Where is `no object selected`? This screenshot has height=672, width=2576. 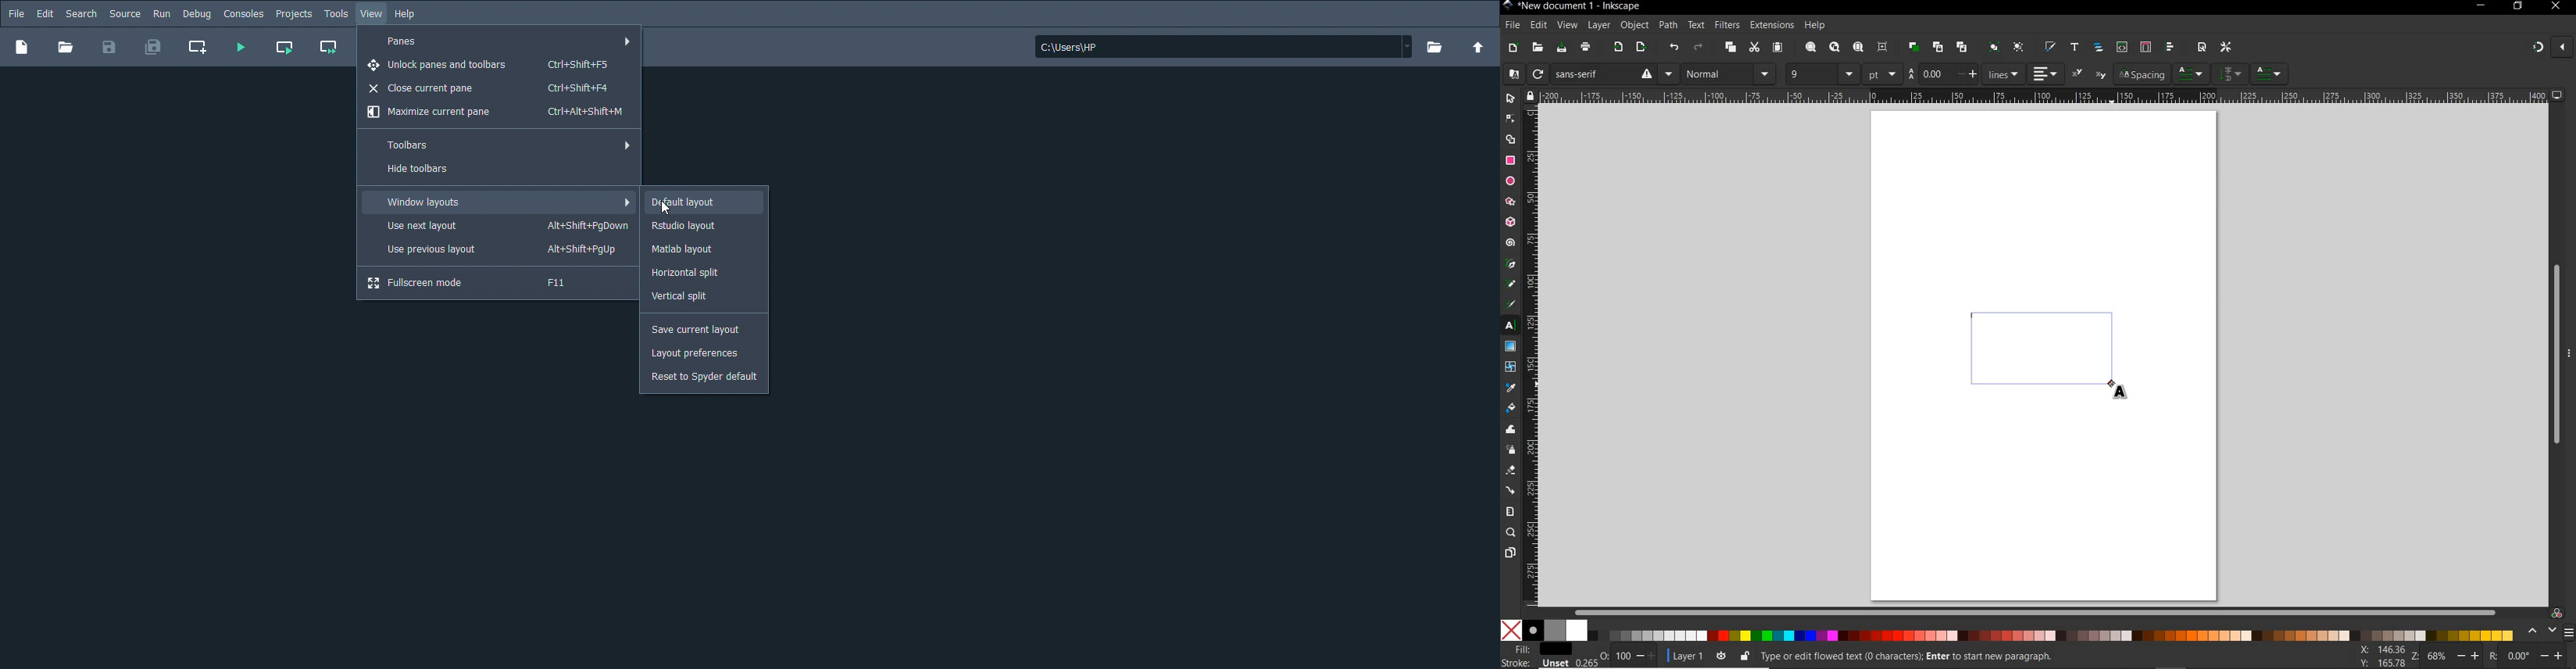 no object selected is located at coordinates (1991, 656).